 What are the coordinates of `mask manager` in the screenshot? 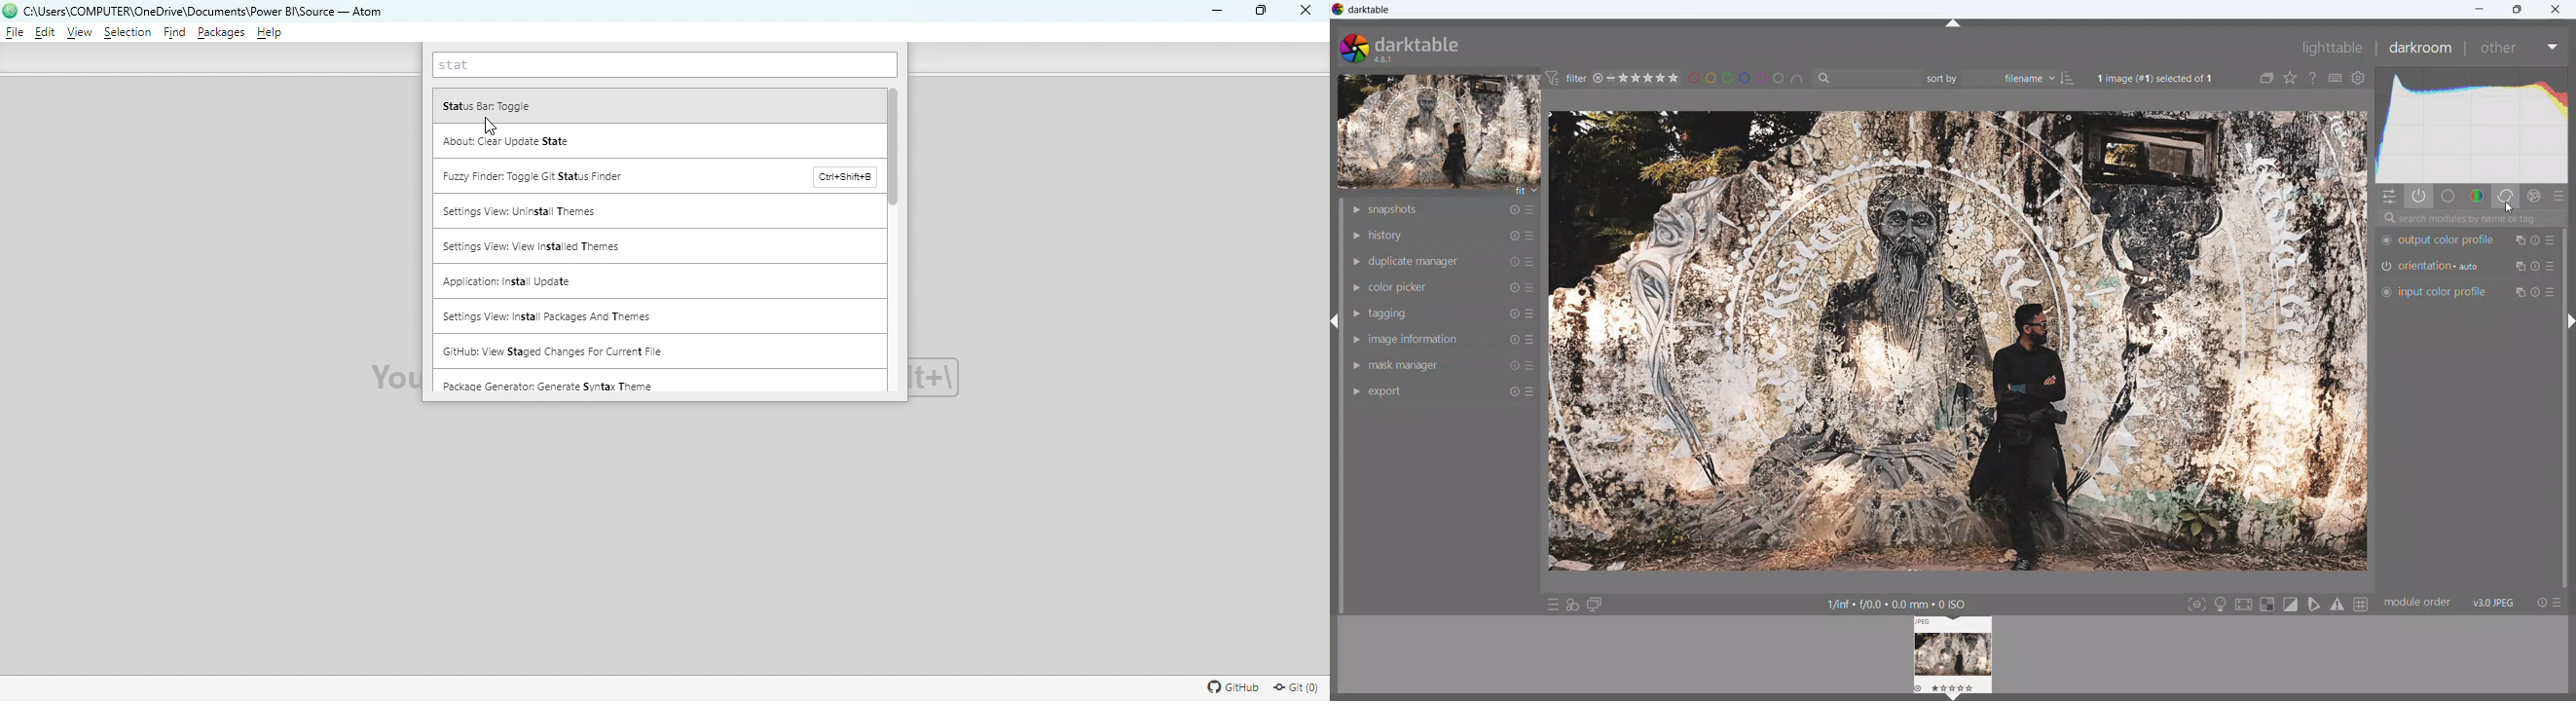 It's located at (1404, 365).